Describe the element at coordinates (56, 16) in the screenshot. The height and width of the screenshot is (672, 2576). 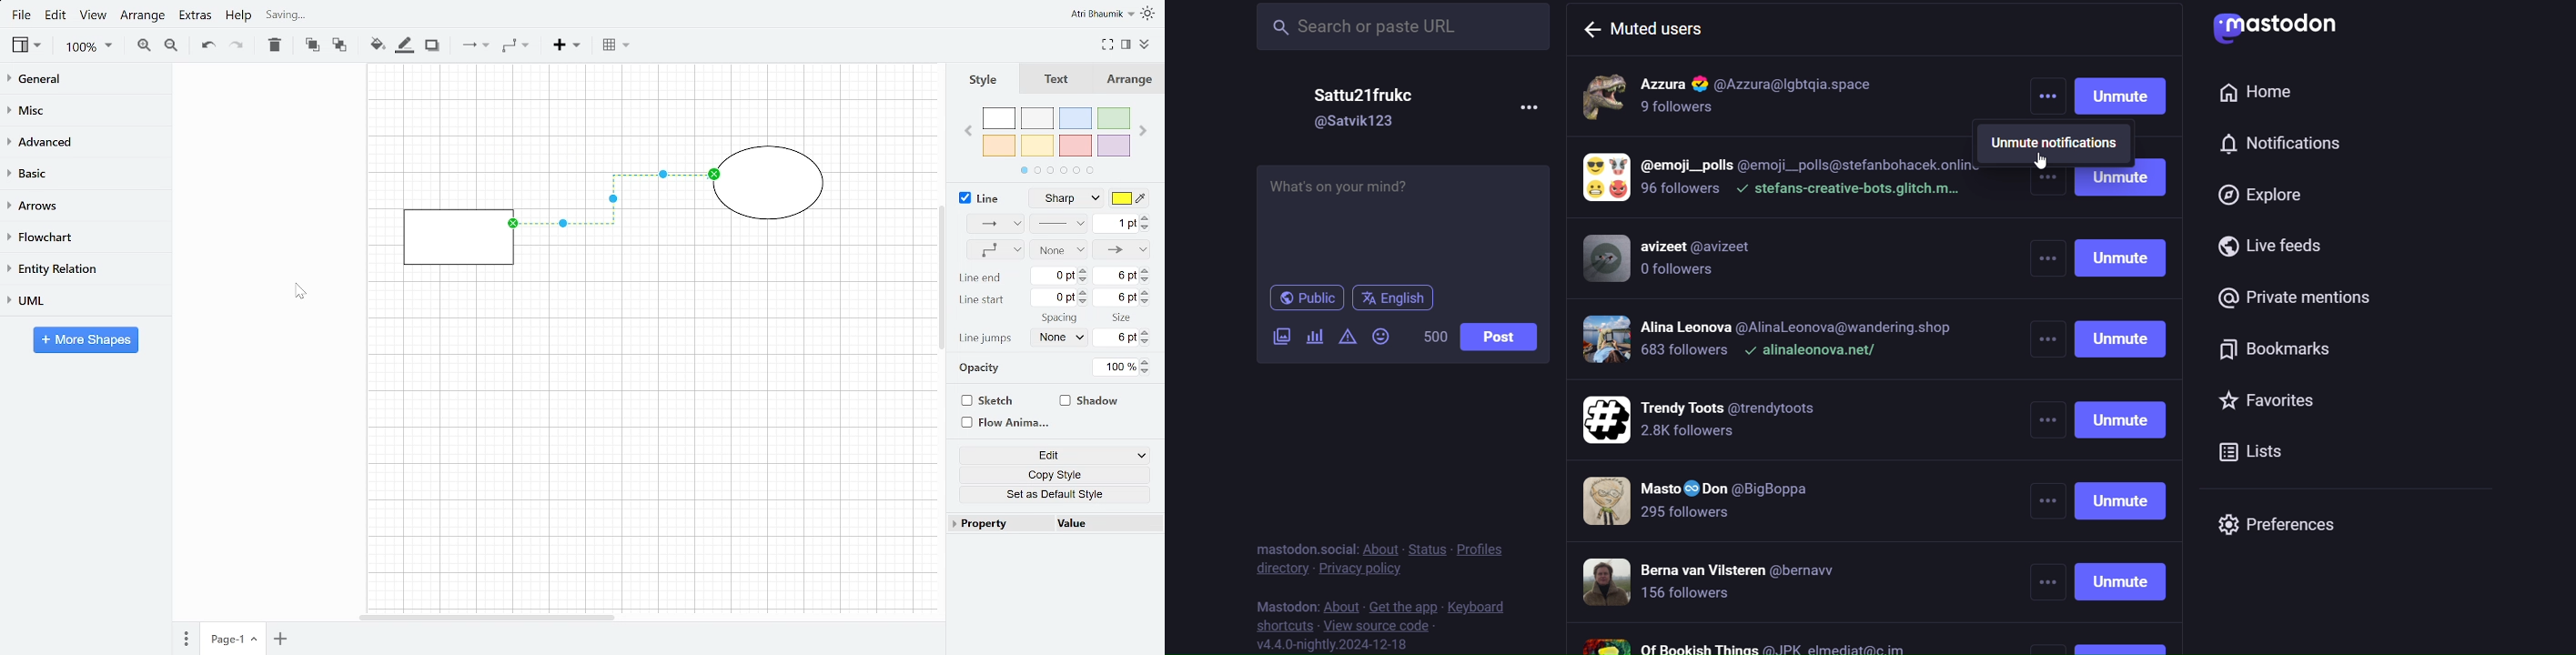
I see `EDit` at that location.